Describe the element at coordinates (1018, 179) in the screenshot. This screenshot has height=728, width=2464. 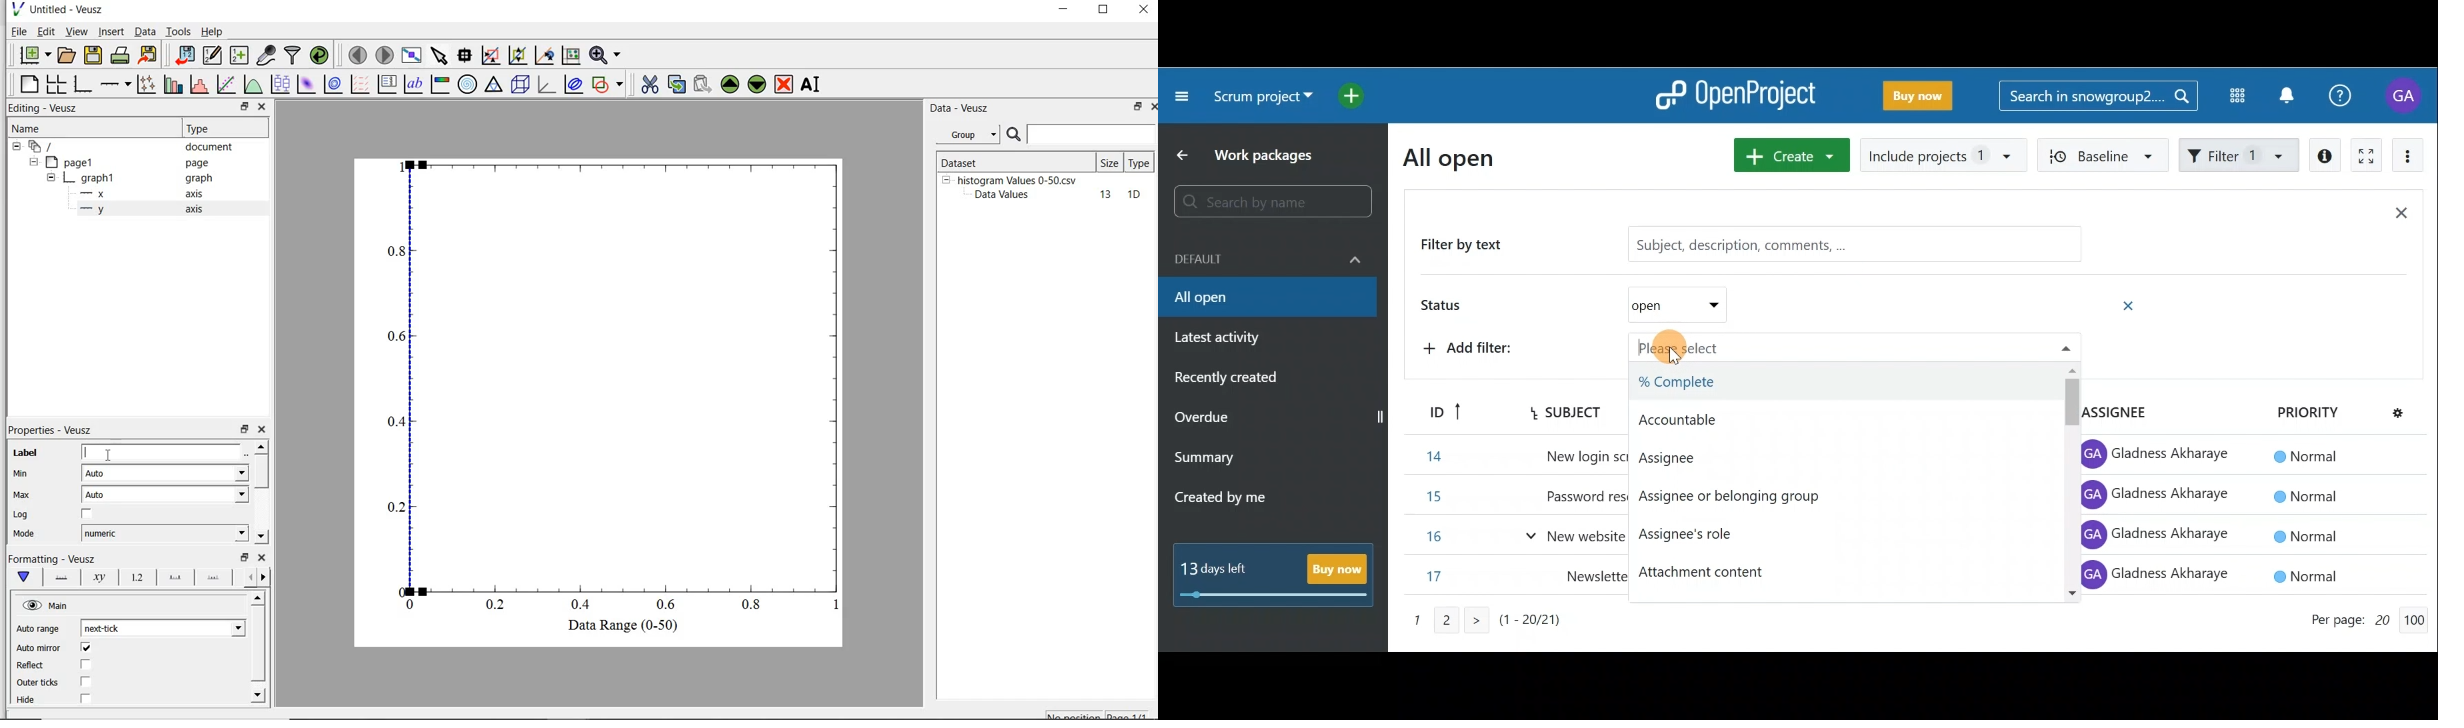
I see `histogram Values 0-50.csv` at that location.